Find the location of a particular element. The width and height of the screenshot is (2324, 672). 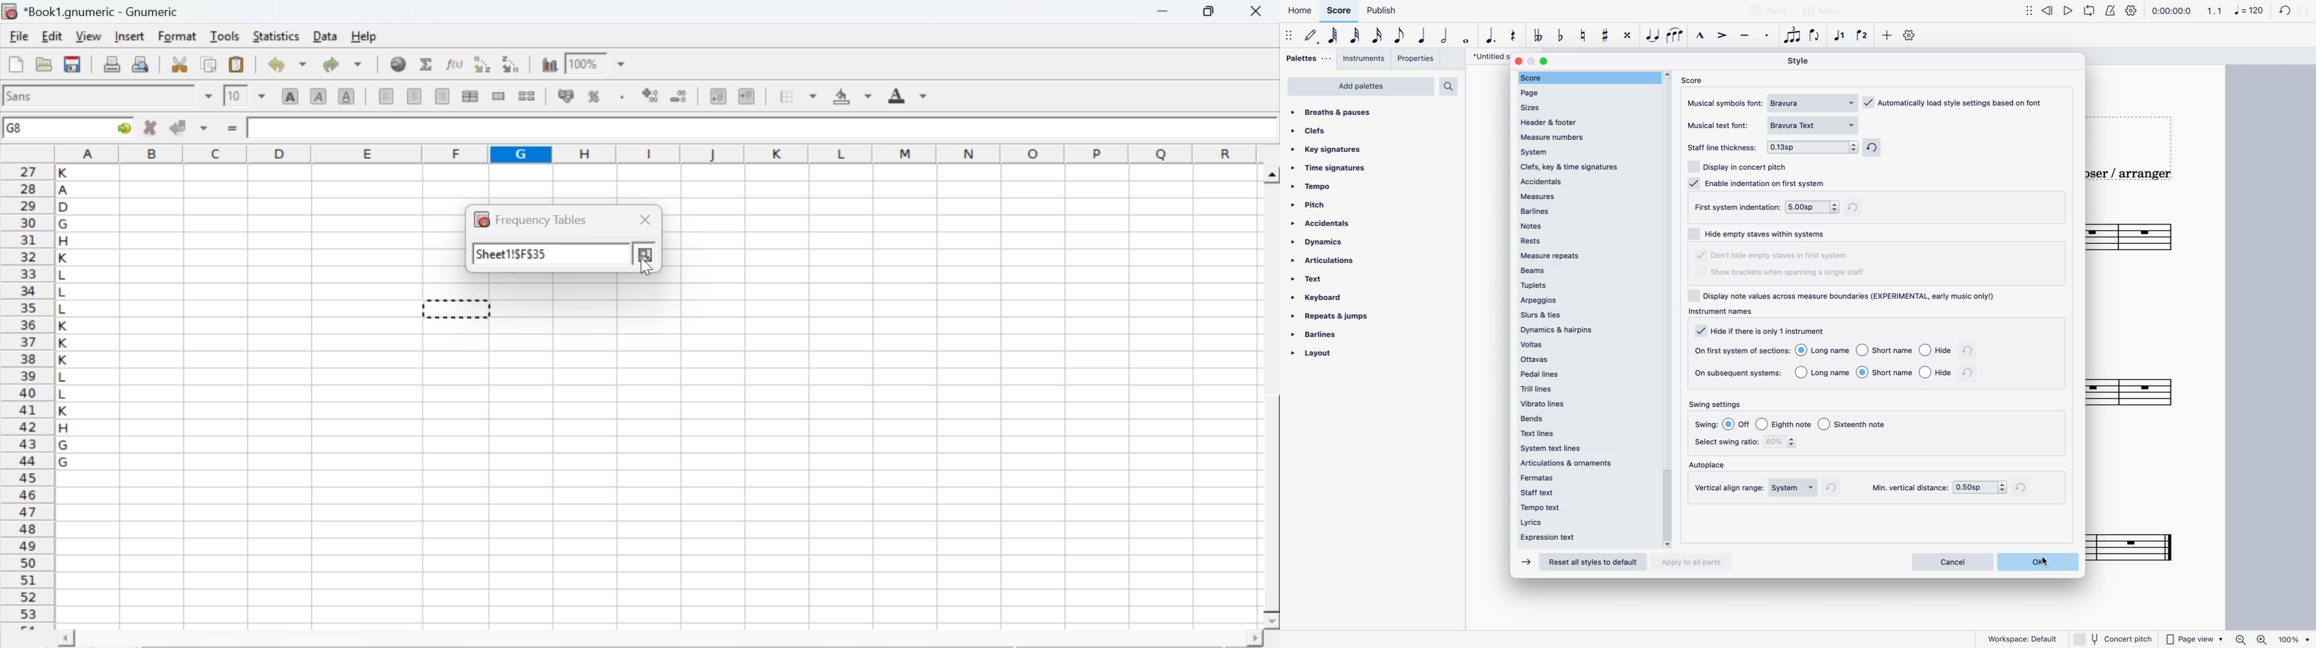

slur is located at coordinates (1676, 38).